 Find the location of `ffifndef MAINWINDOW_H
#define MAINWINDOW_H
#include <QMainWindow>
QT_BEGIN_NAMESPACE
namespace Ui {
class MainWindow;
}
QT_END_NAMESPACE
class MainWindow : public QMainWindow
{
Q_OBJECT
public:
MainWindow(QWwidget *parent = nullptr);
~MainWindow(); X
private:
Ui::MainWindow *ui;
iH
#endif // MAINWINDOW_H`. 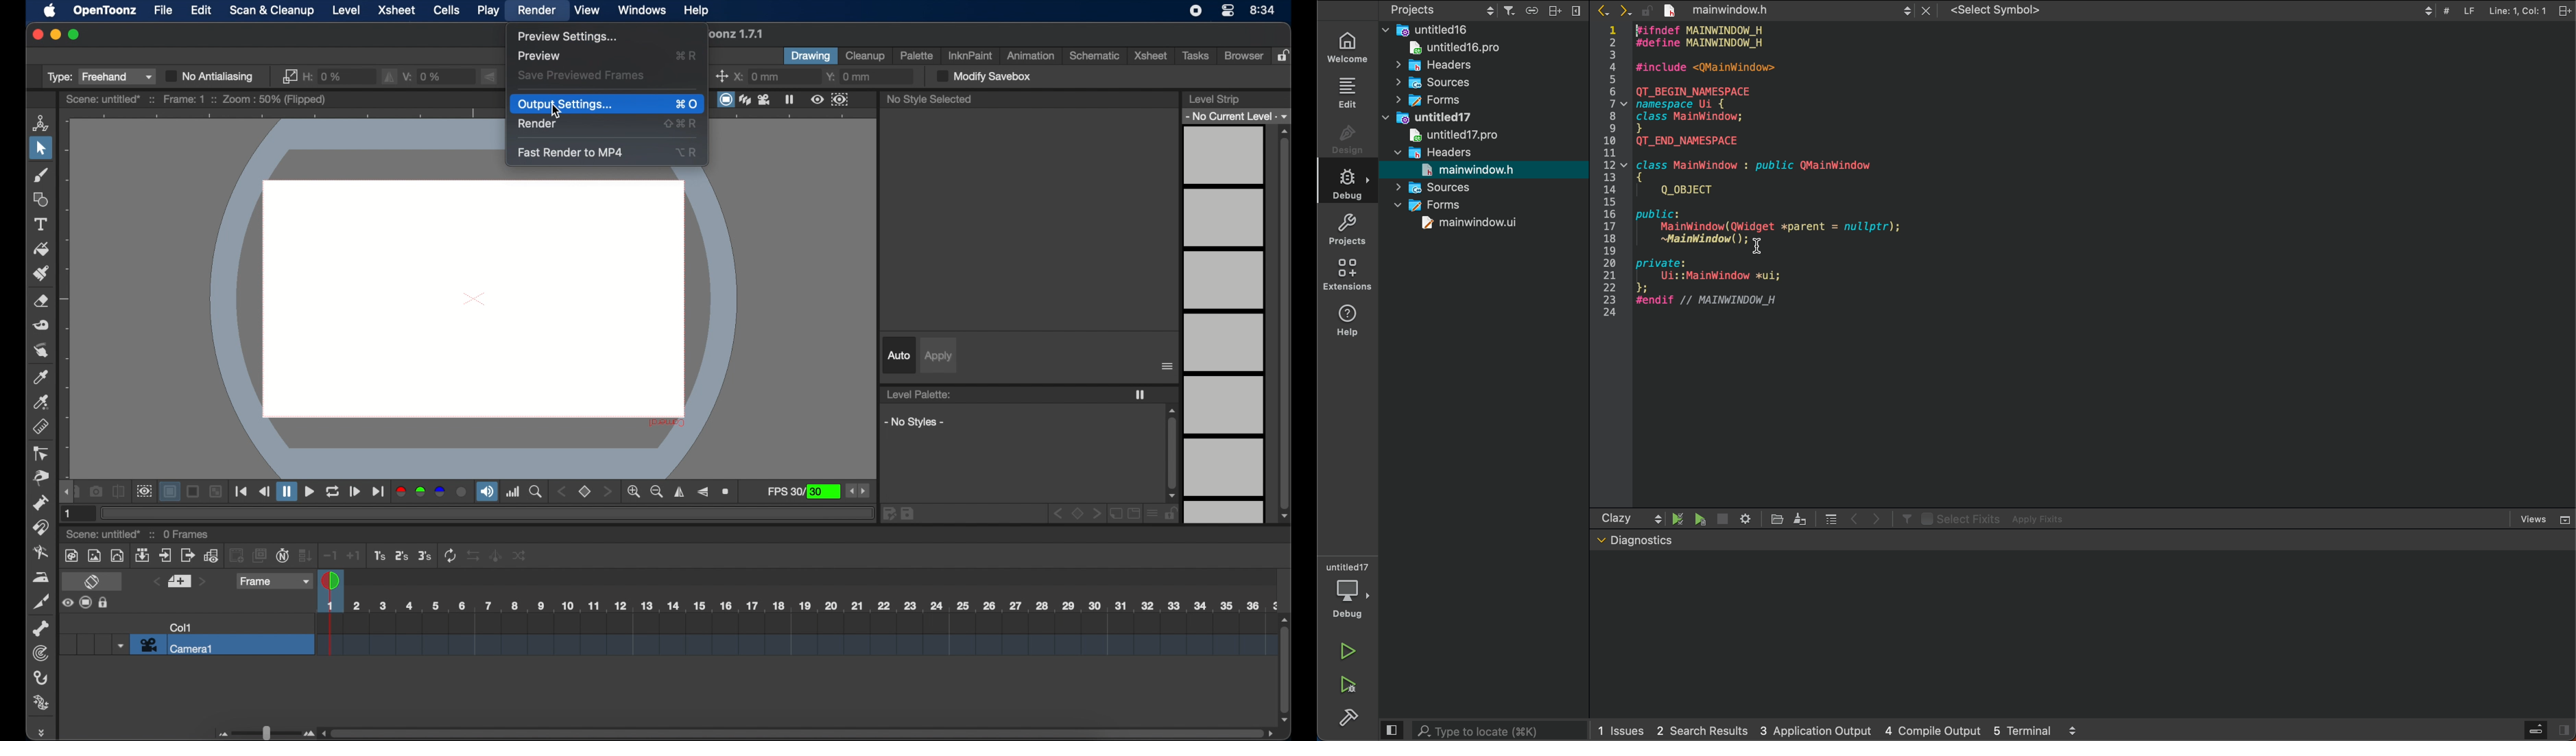

ffifndef MAINWINDOW_H
#define MAINWINDOW_H
#include <QMainWindow>
QT_BEGIN_NAMESPACE
namespace Ui {
class MainWindow;
}
QT_END_NAMESPACE
class MainWindow : public QMainWindow
{
Q_OBJECT
public:
MainWindow(QWwidget *parent = nullptr);
~MainWindow(); X
private:
Ui::MainWindow *ui;
iH
#endif // MAINWINDOW_H is located at coordinates (1787, 180).